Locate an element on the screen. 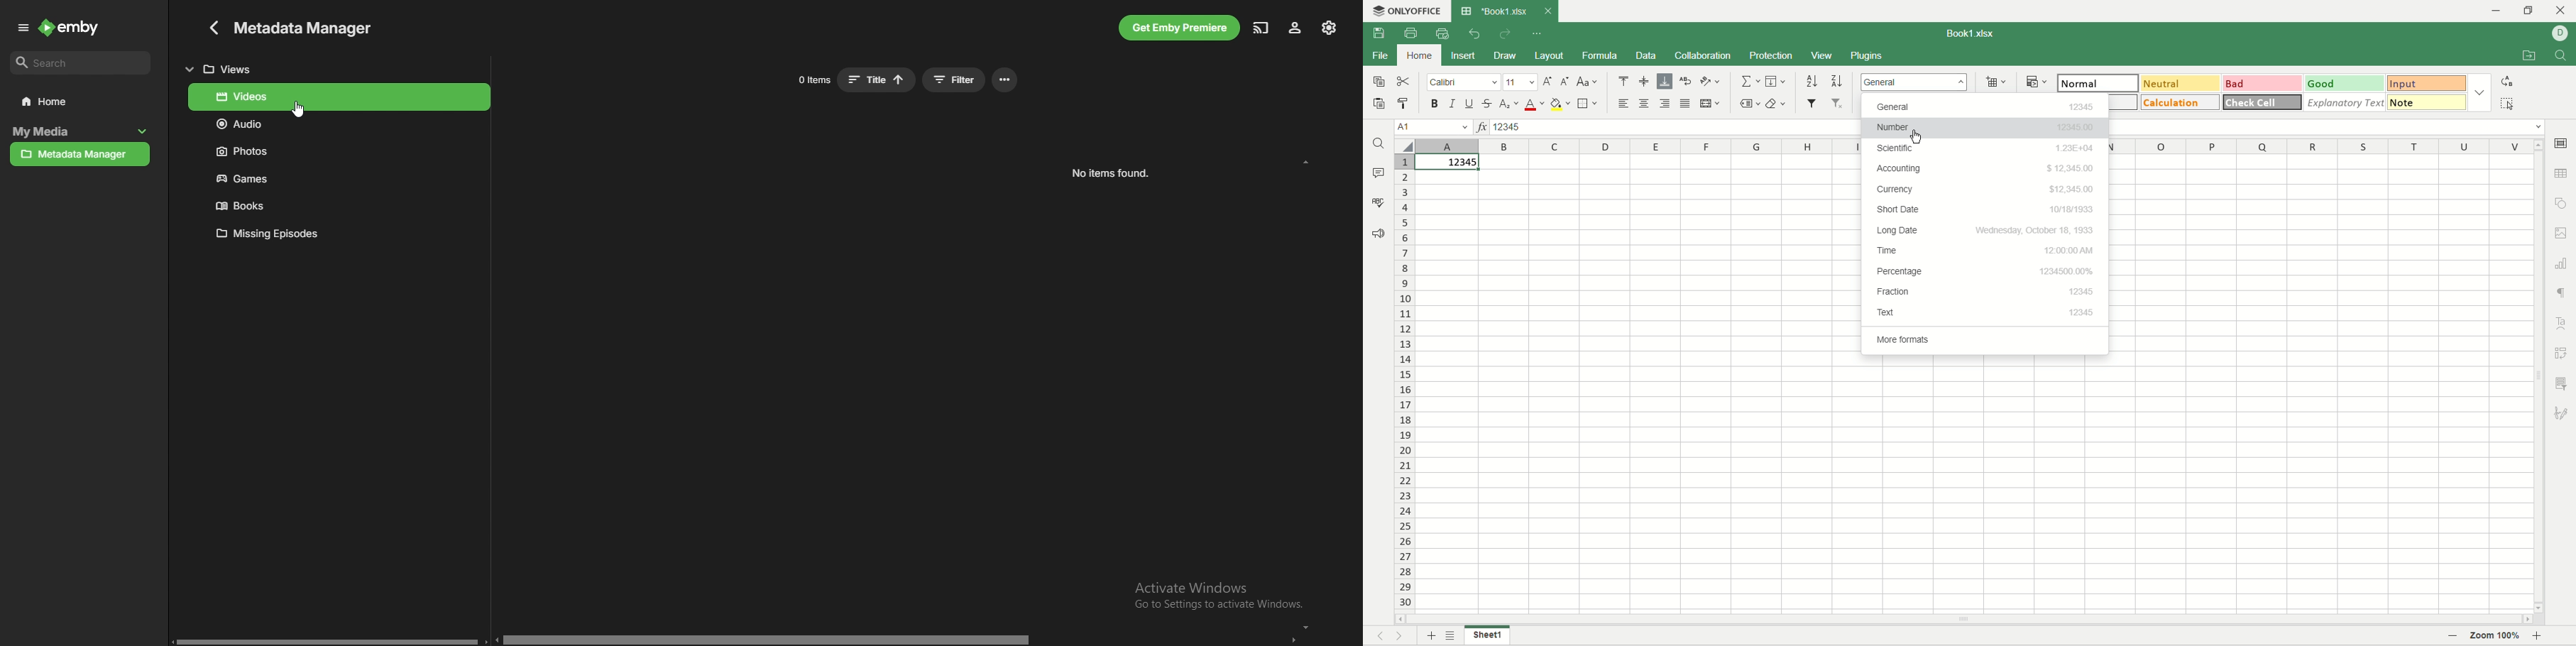  insert  is located at coordinates (1464, 58).